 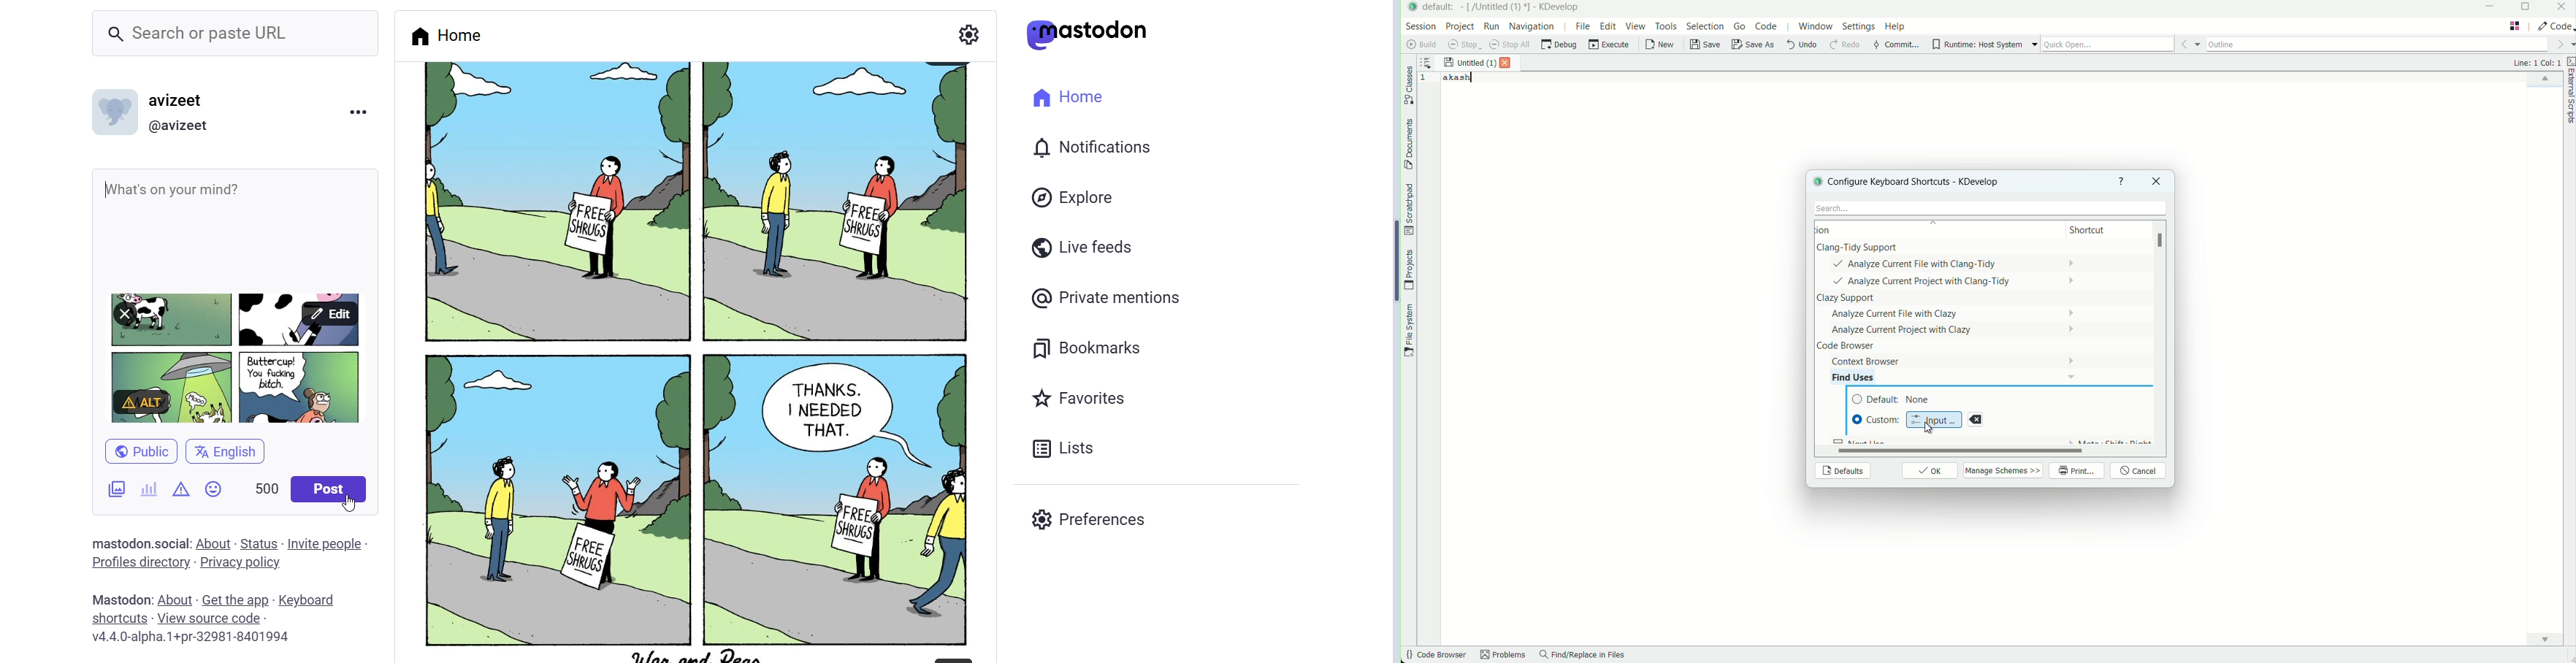 I want to click on cursor, so click(x=351, y=506).